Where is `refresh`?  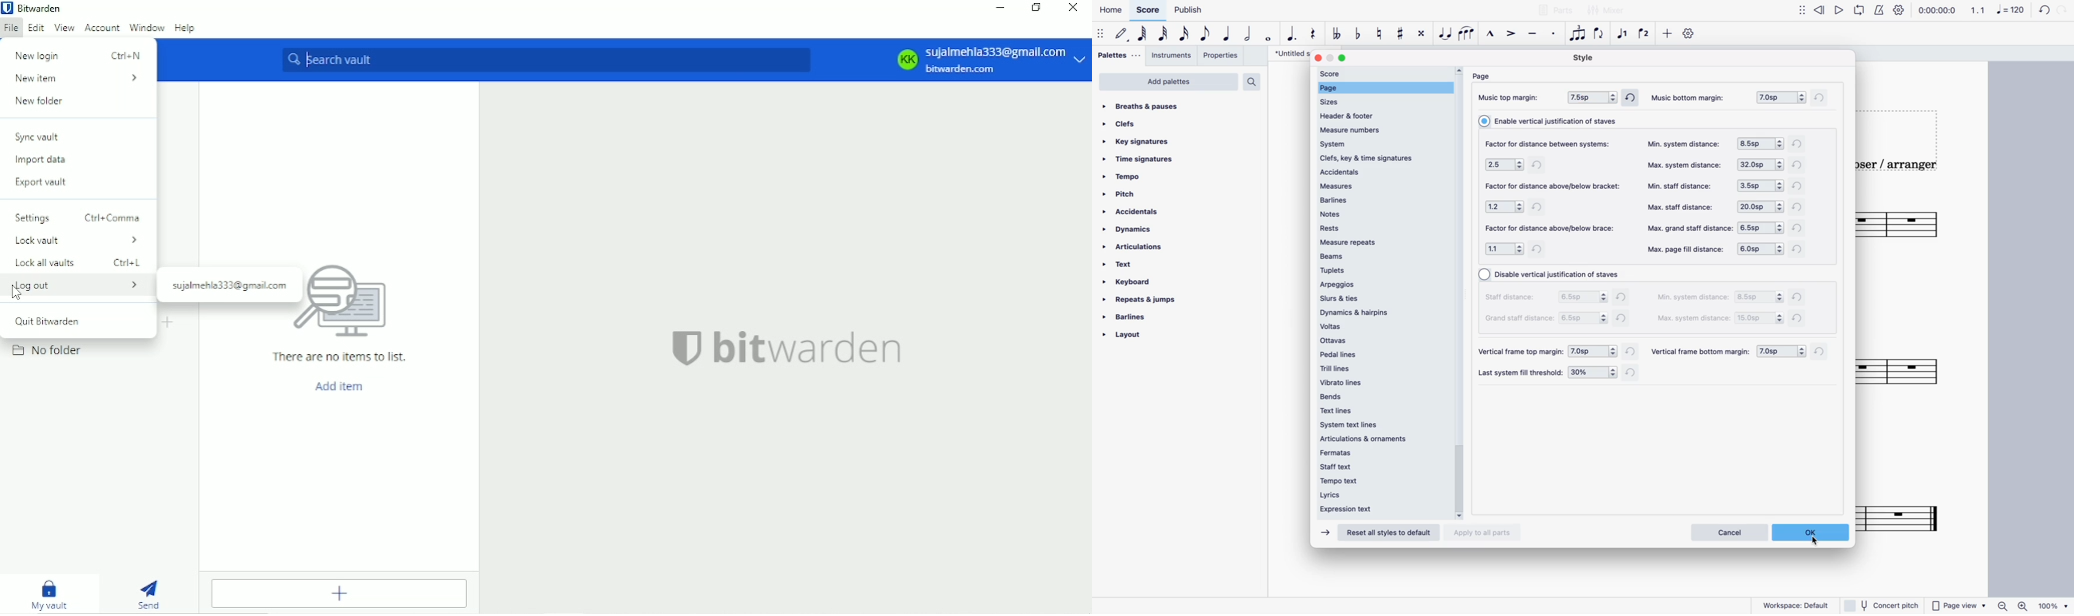
refresh is located at coordinates (1623, 298).